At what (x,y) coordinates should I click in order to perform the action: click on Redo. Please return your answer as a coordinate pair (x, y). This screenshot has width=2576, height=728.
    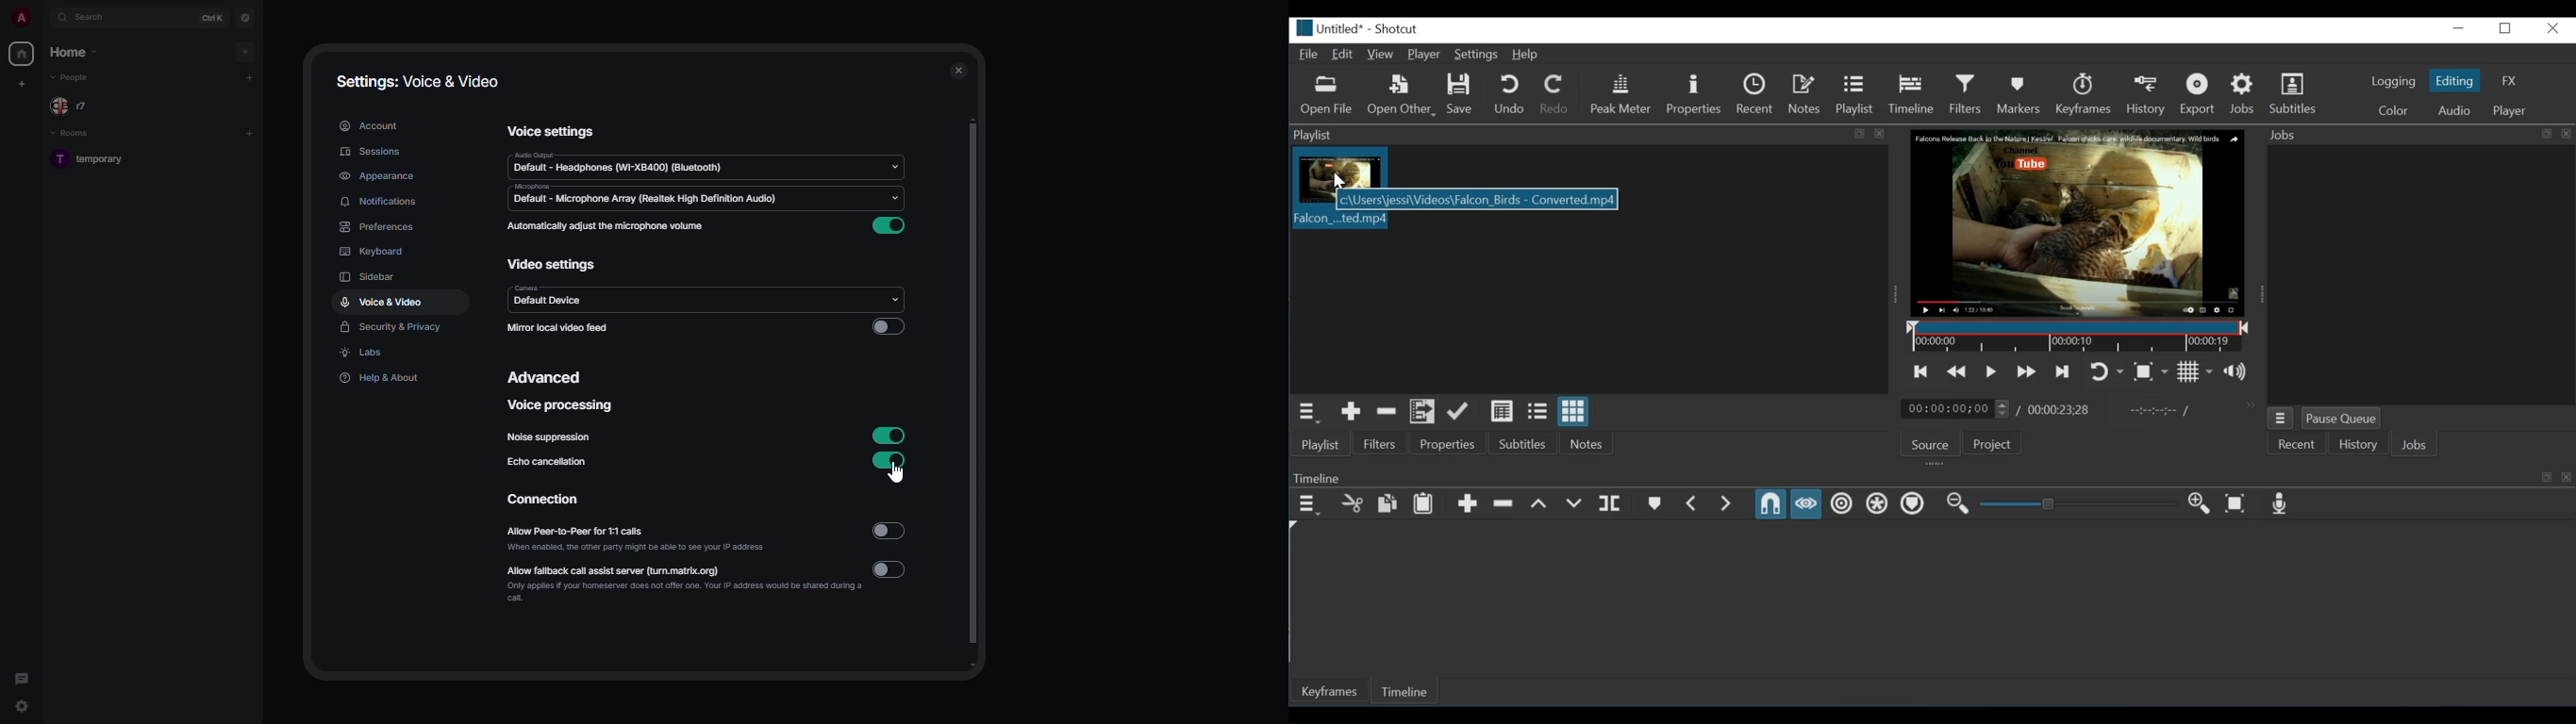
    Looking at the image, I should click on (1555, 94).